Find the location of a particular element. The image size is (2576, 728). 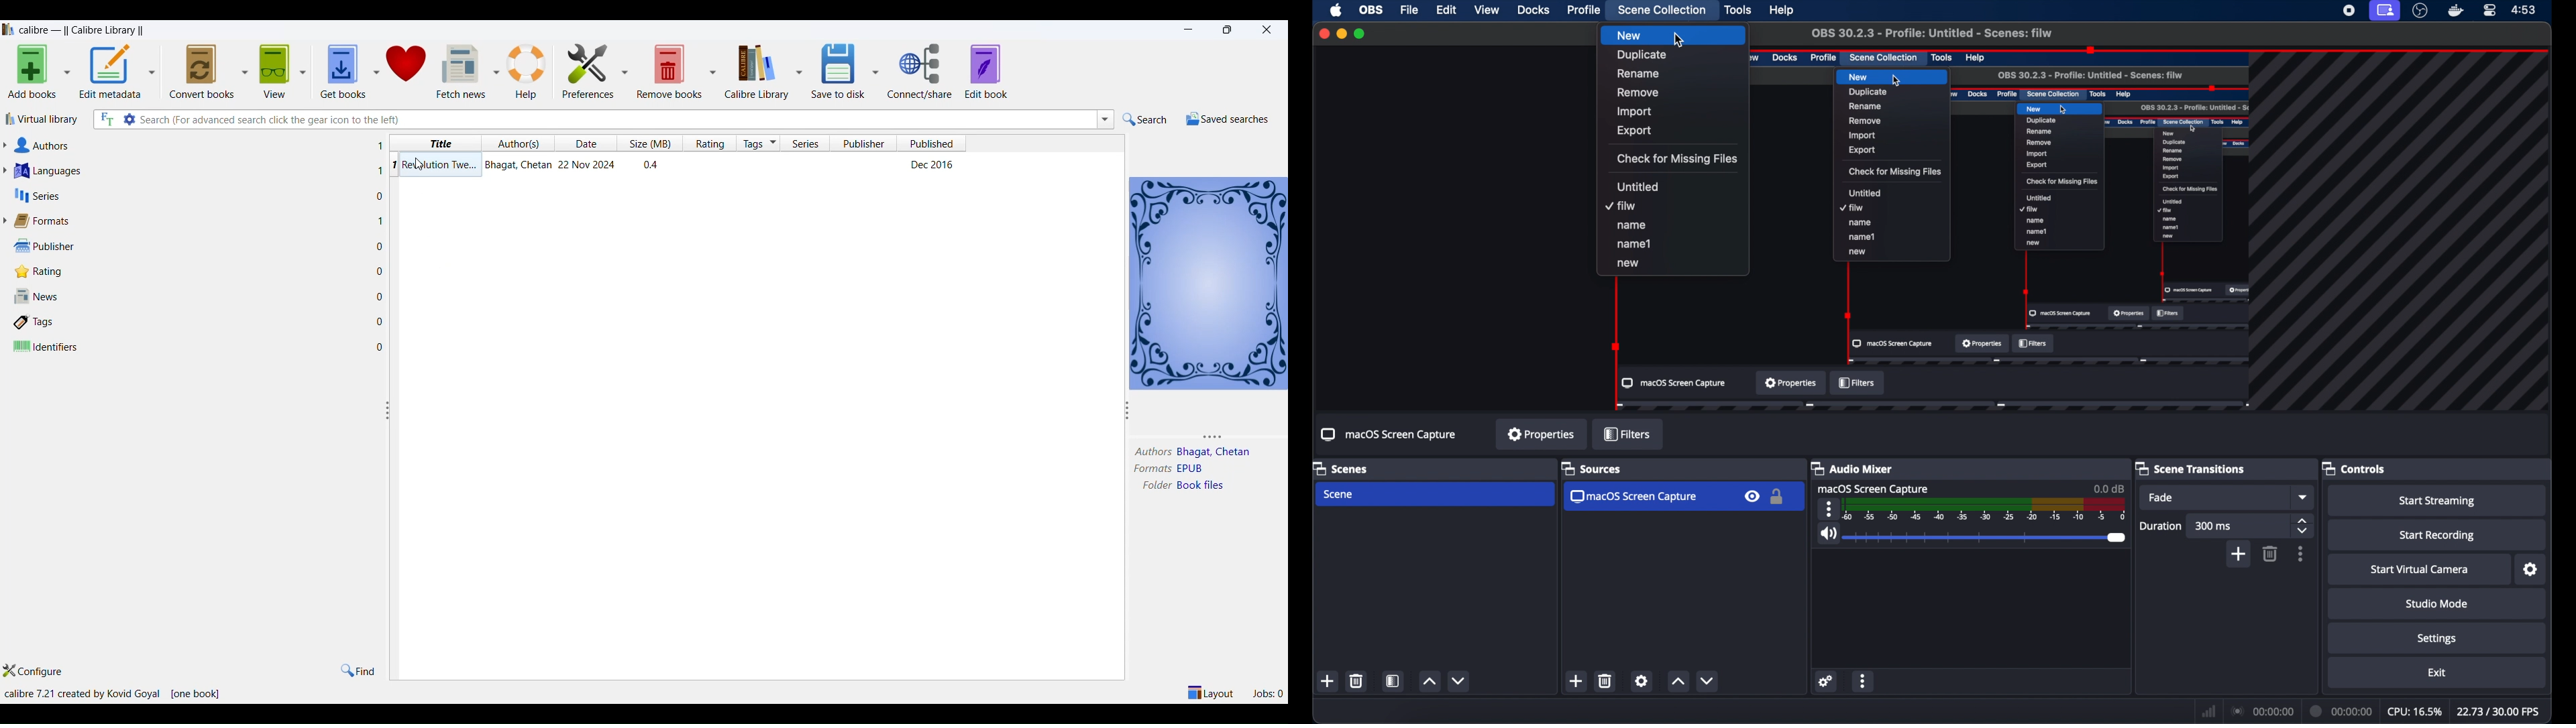

identifiers is located at coordinates (47, 347).